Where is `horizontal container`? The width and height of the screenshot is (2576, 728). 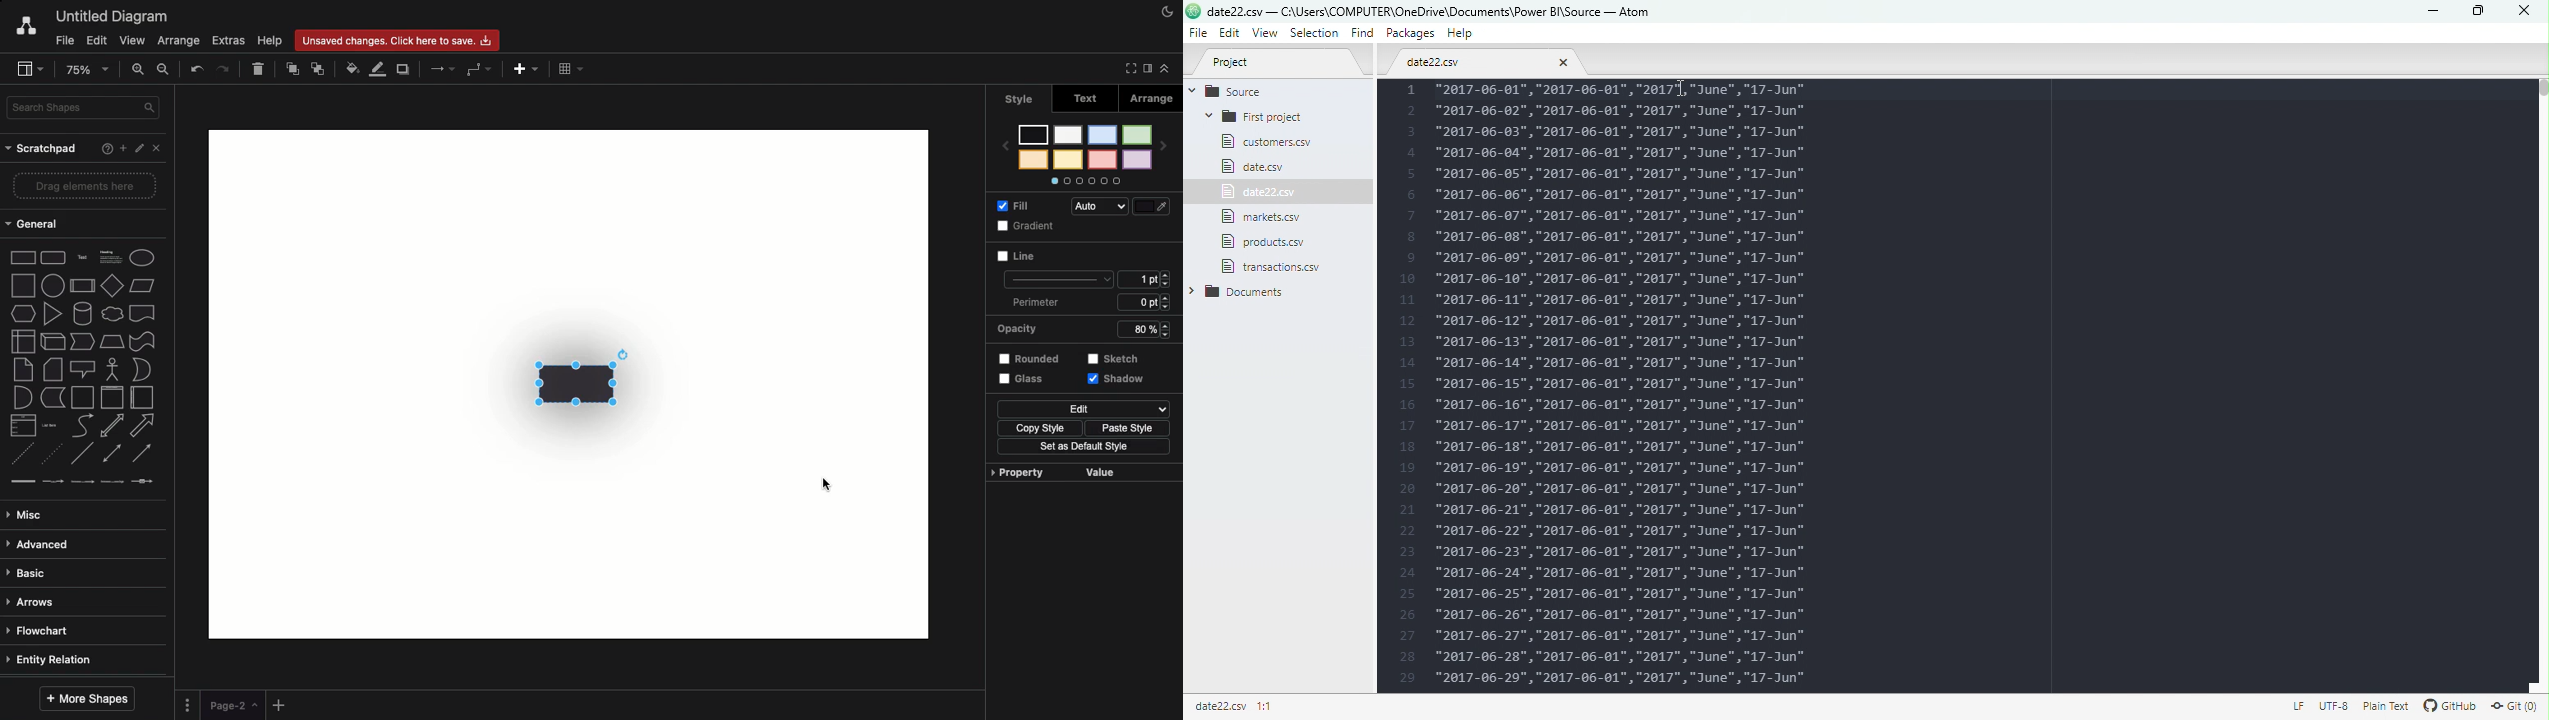 horizontal container is located at coordinates (145, 398).